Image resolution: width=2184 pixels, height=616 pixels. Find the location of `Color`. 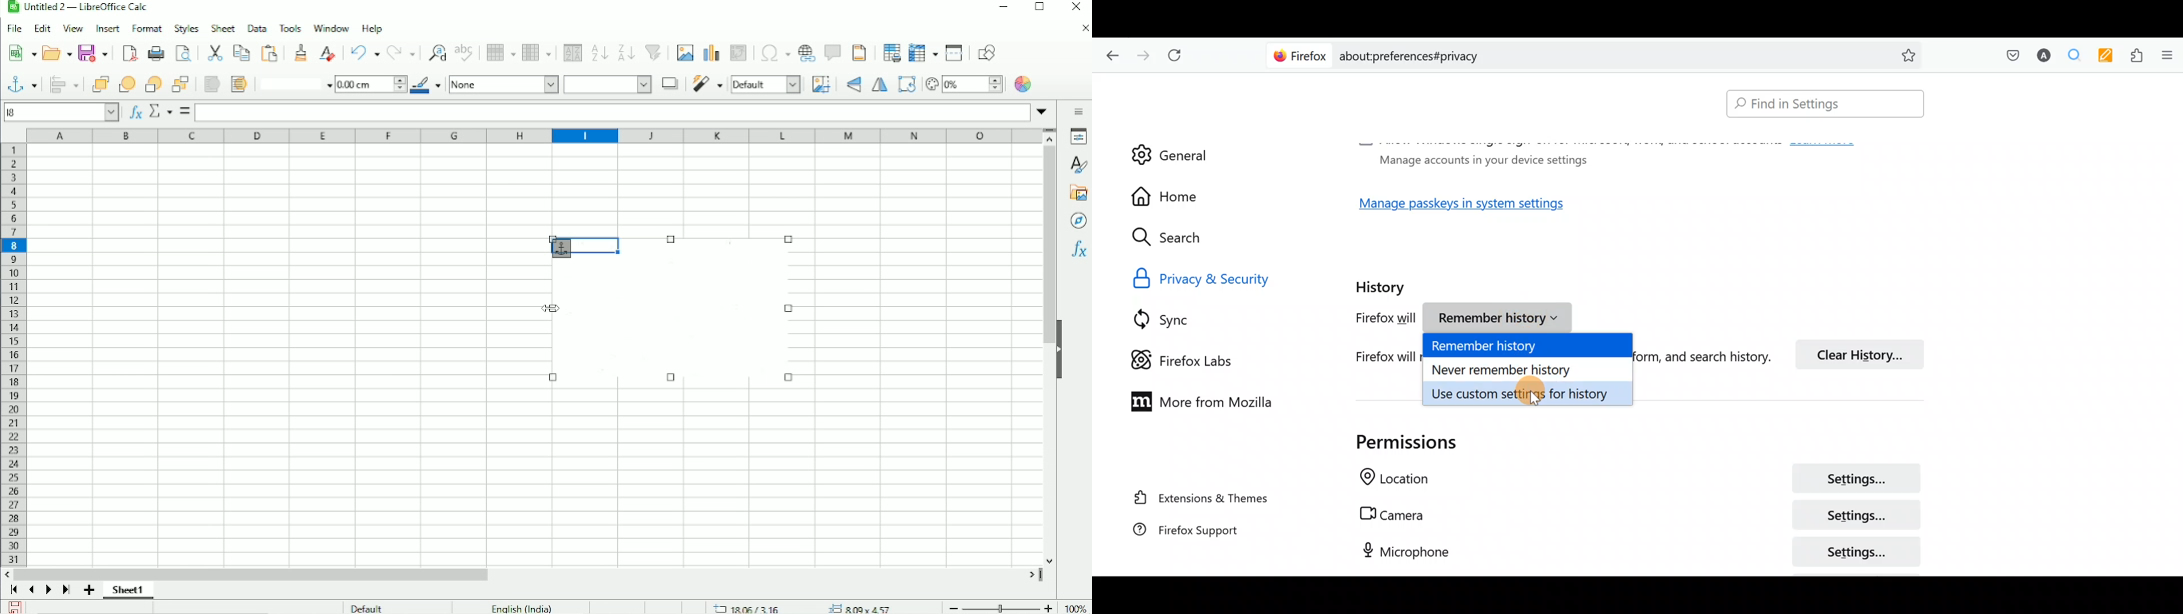

Color is located at coordinates (1025, 84).